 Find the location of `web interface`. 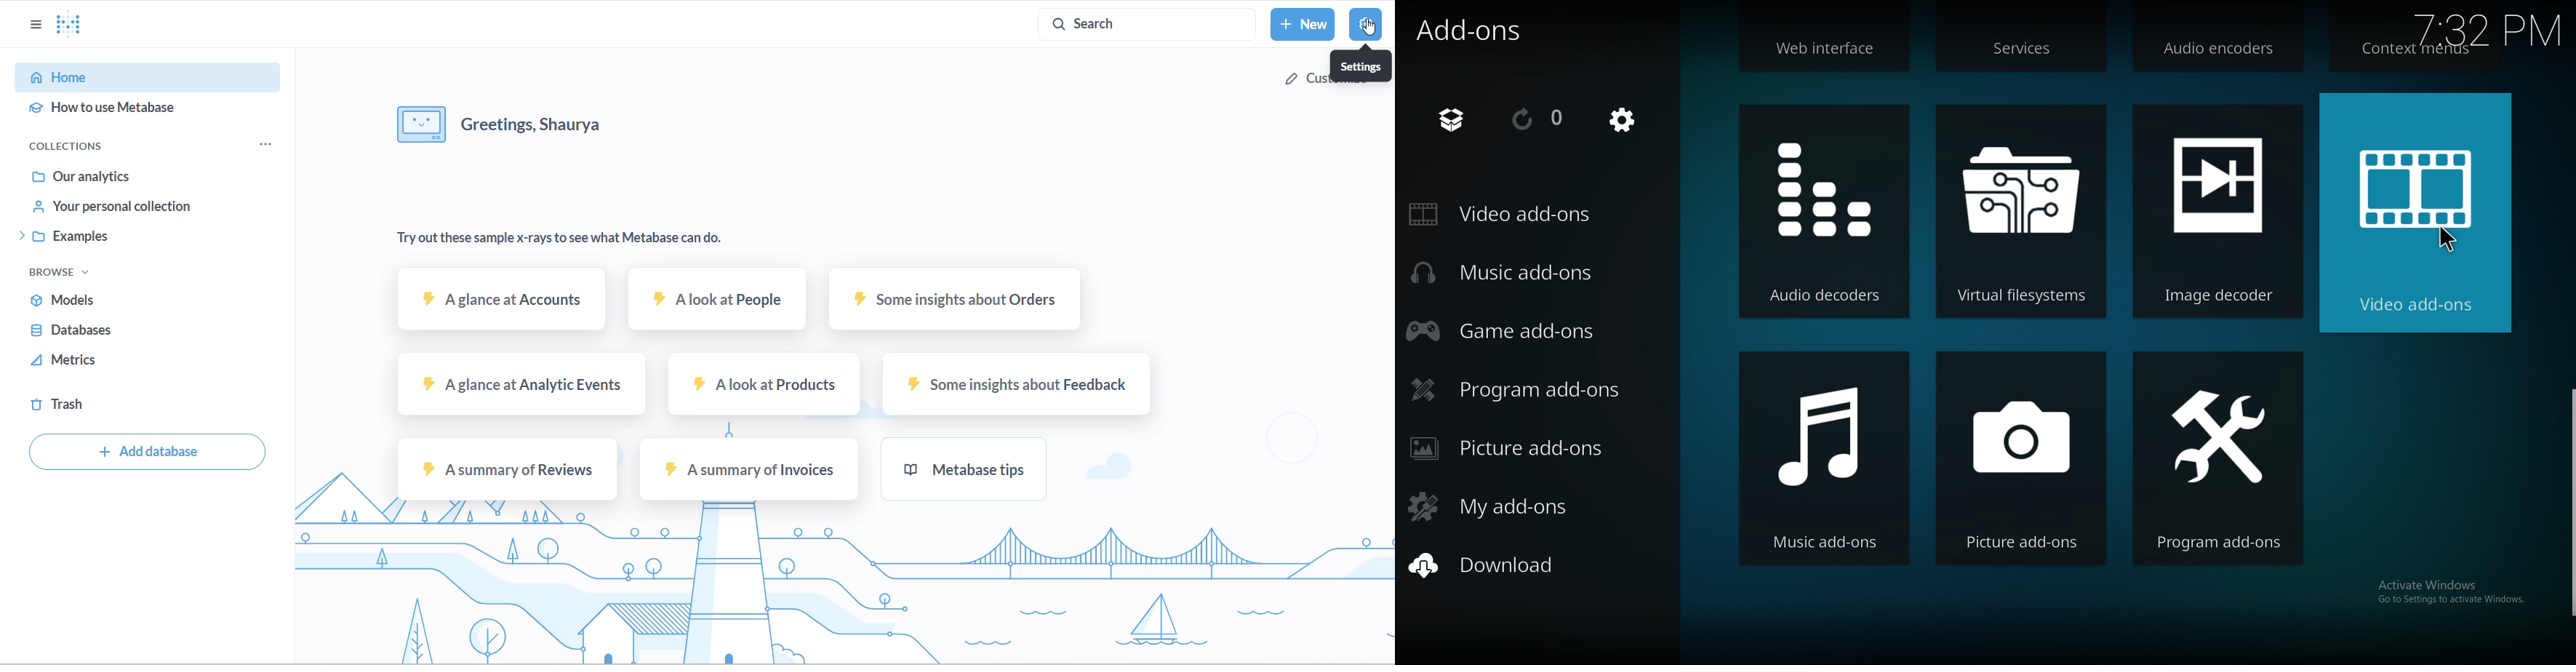

web interface is located at coordinates (1829, 53).